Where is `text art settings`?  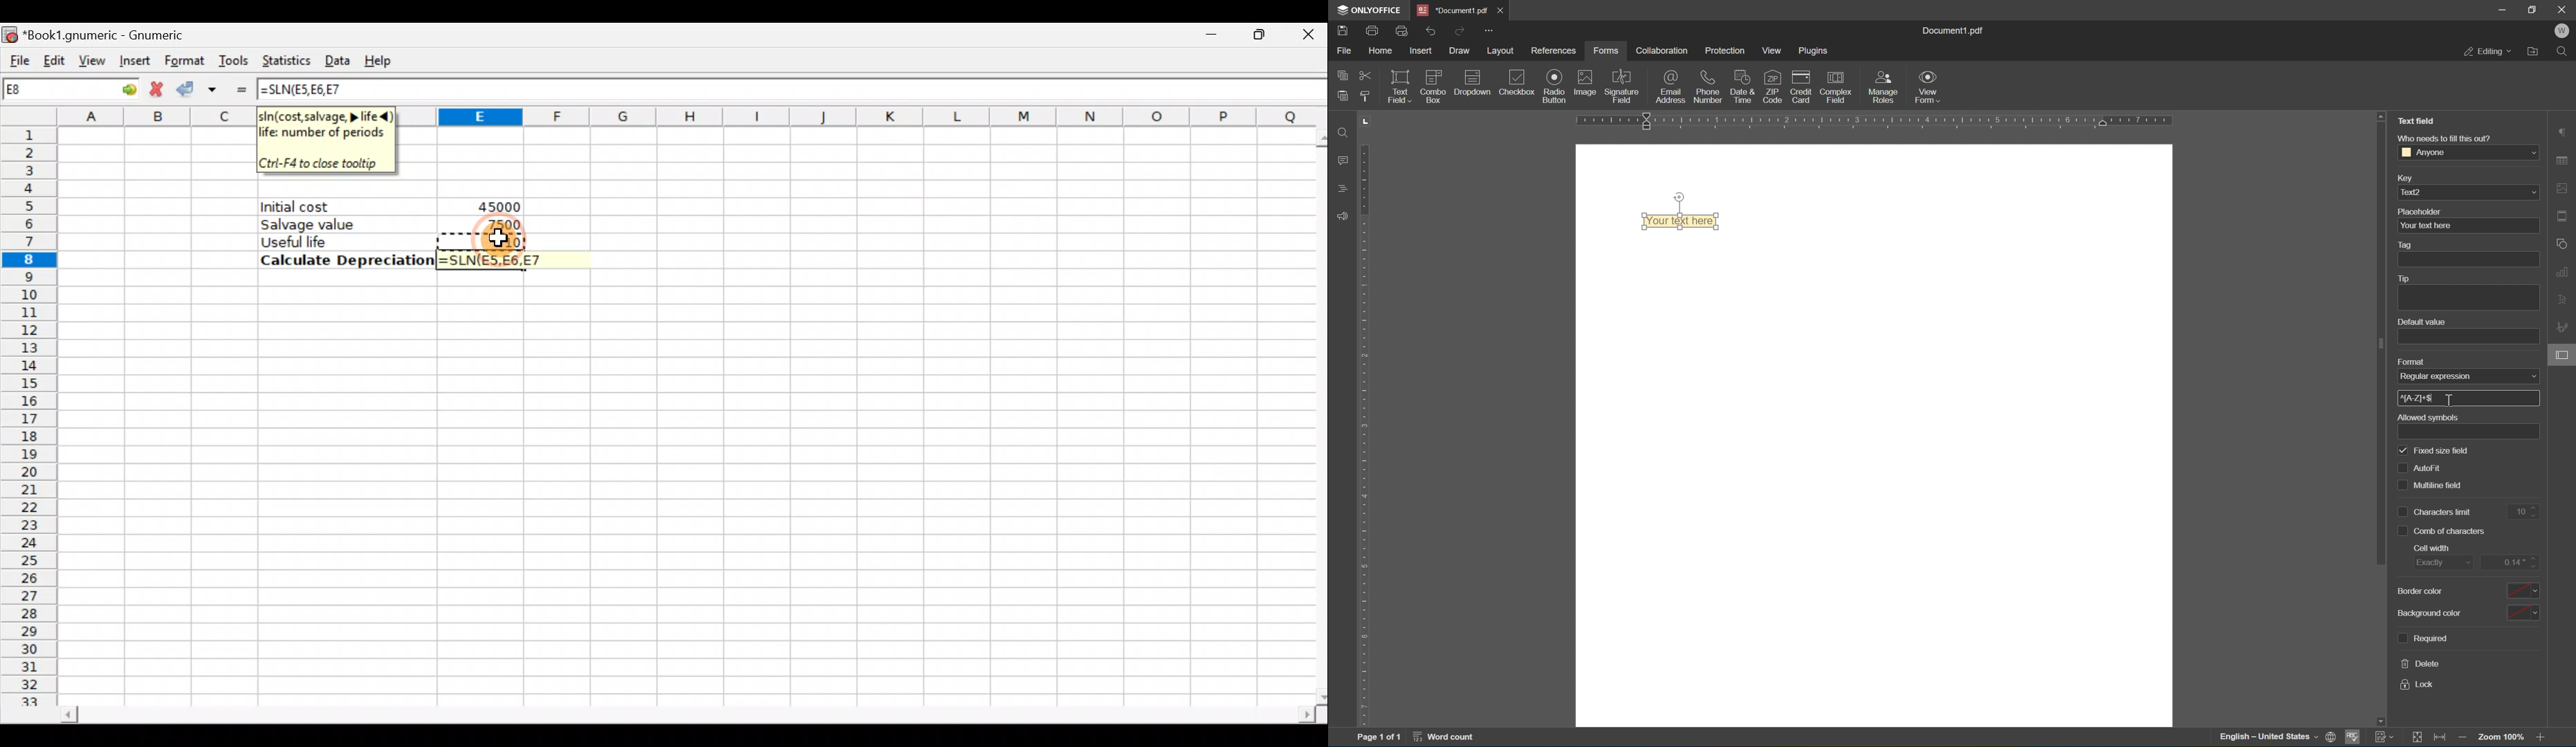 text art settings is located at coordinates (2562, 302).